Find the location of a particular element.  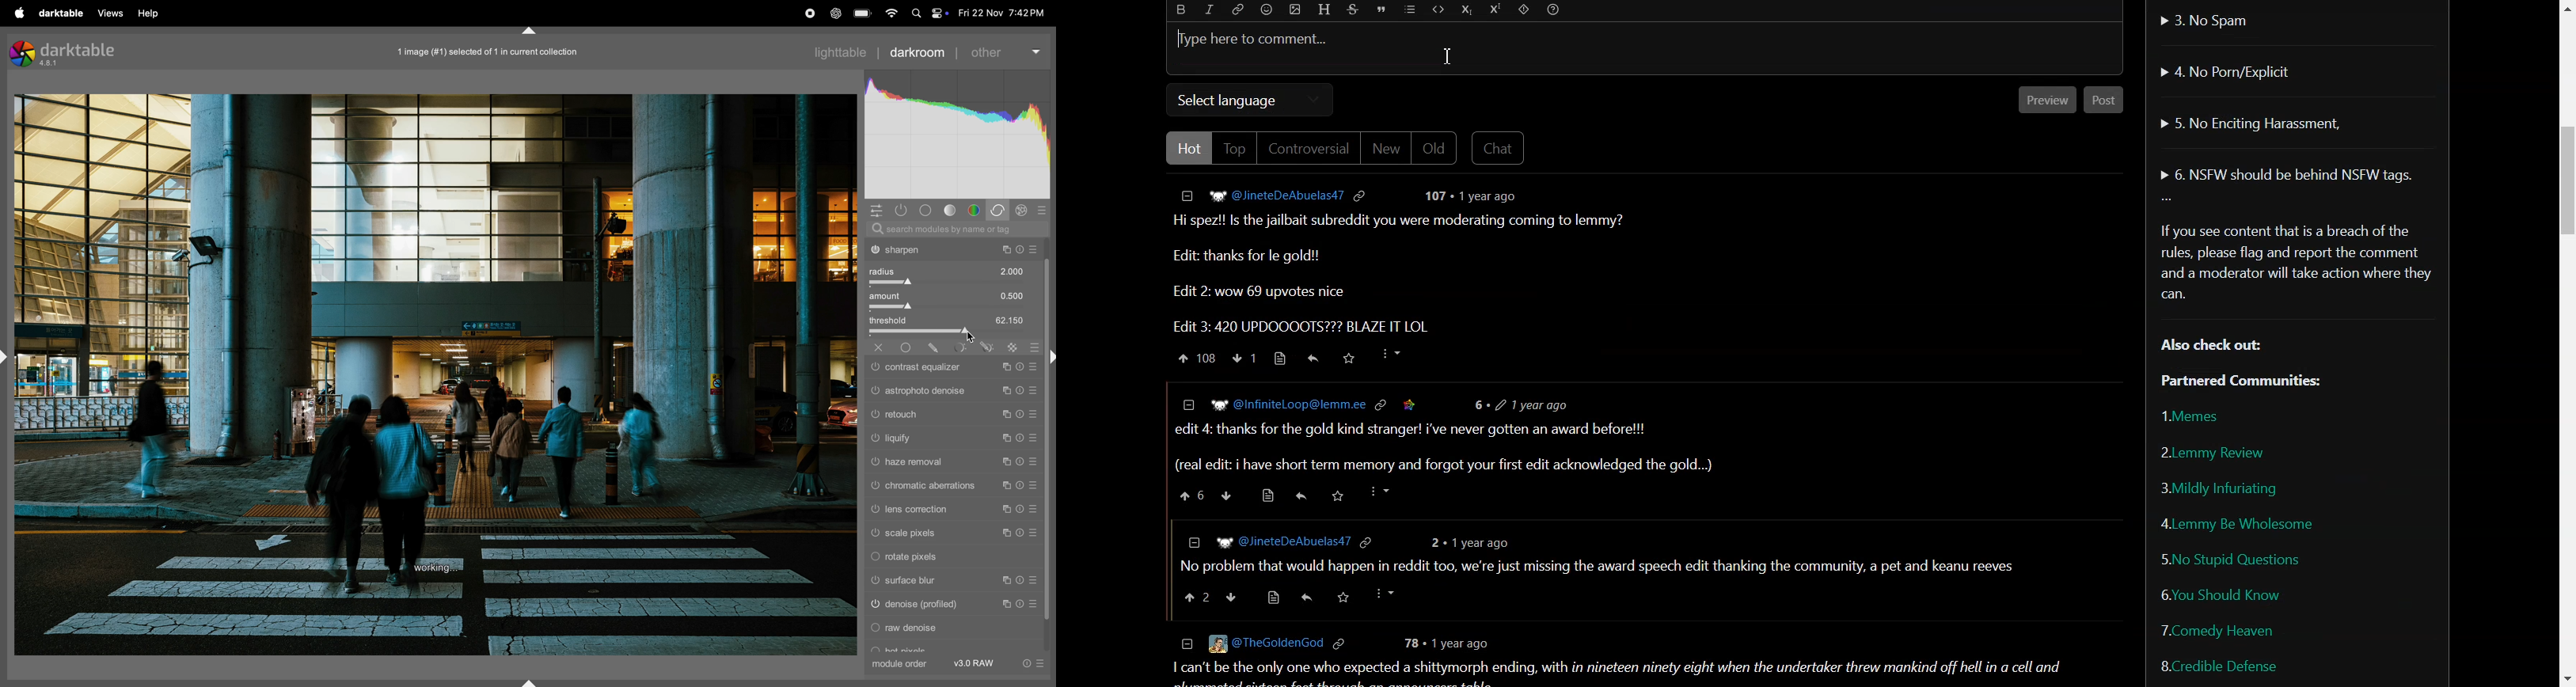

views is located at coordinates (111, 13).